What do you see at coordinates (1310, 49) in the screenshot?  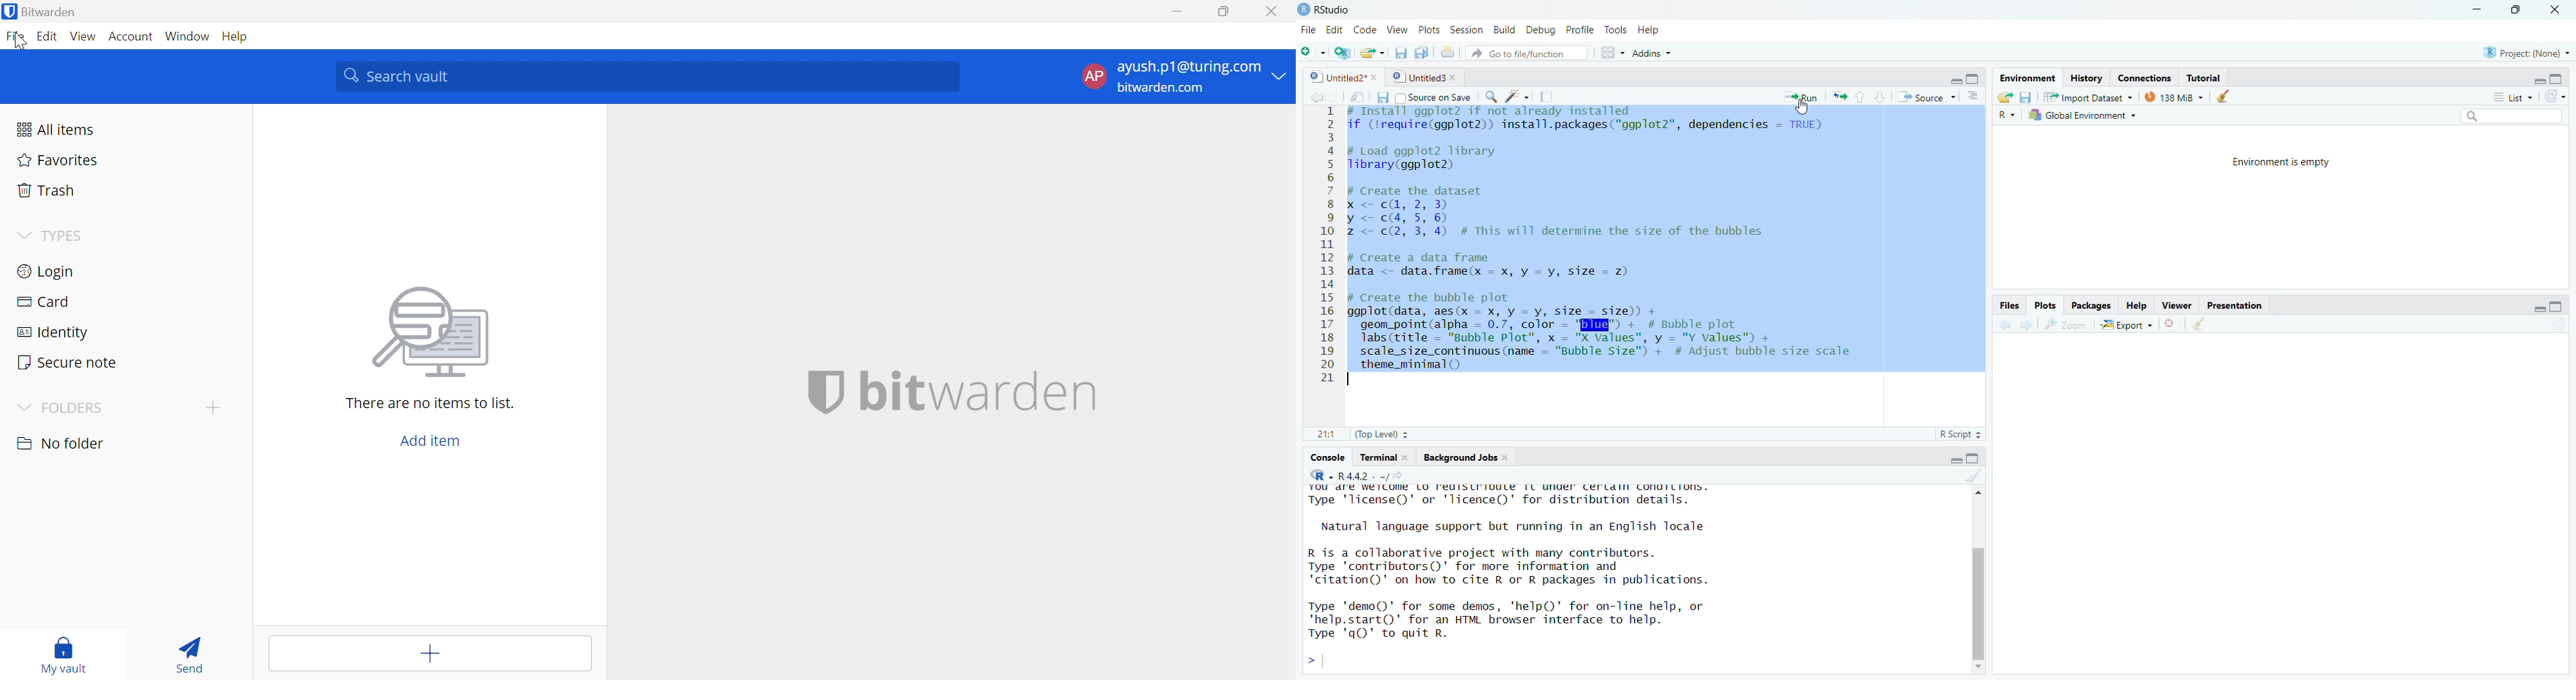 I see `New file` at bounding box center [1310, 49].